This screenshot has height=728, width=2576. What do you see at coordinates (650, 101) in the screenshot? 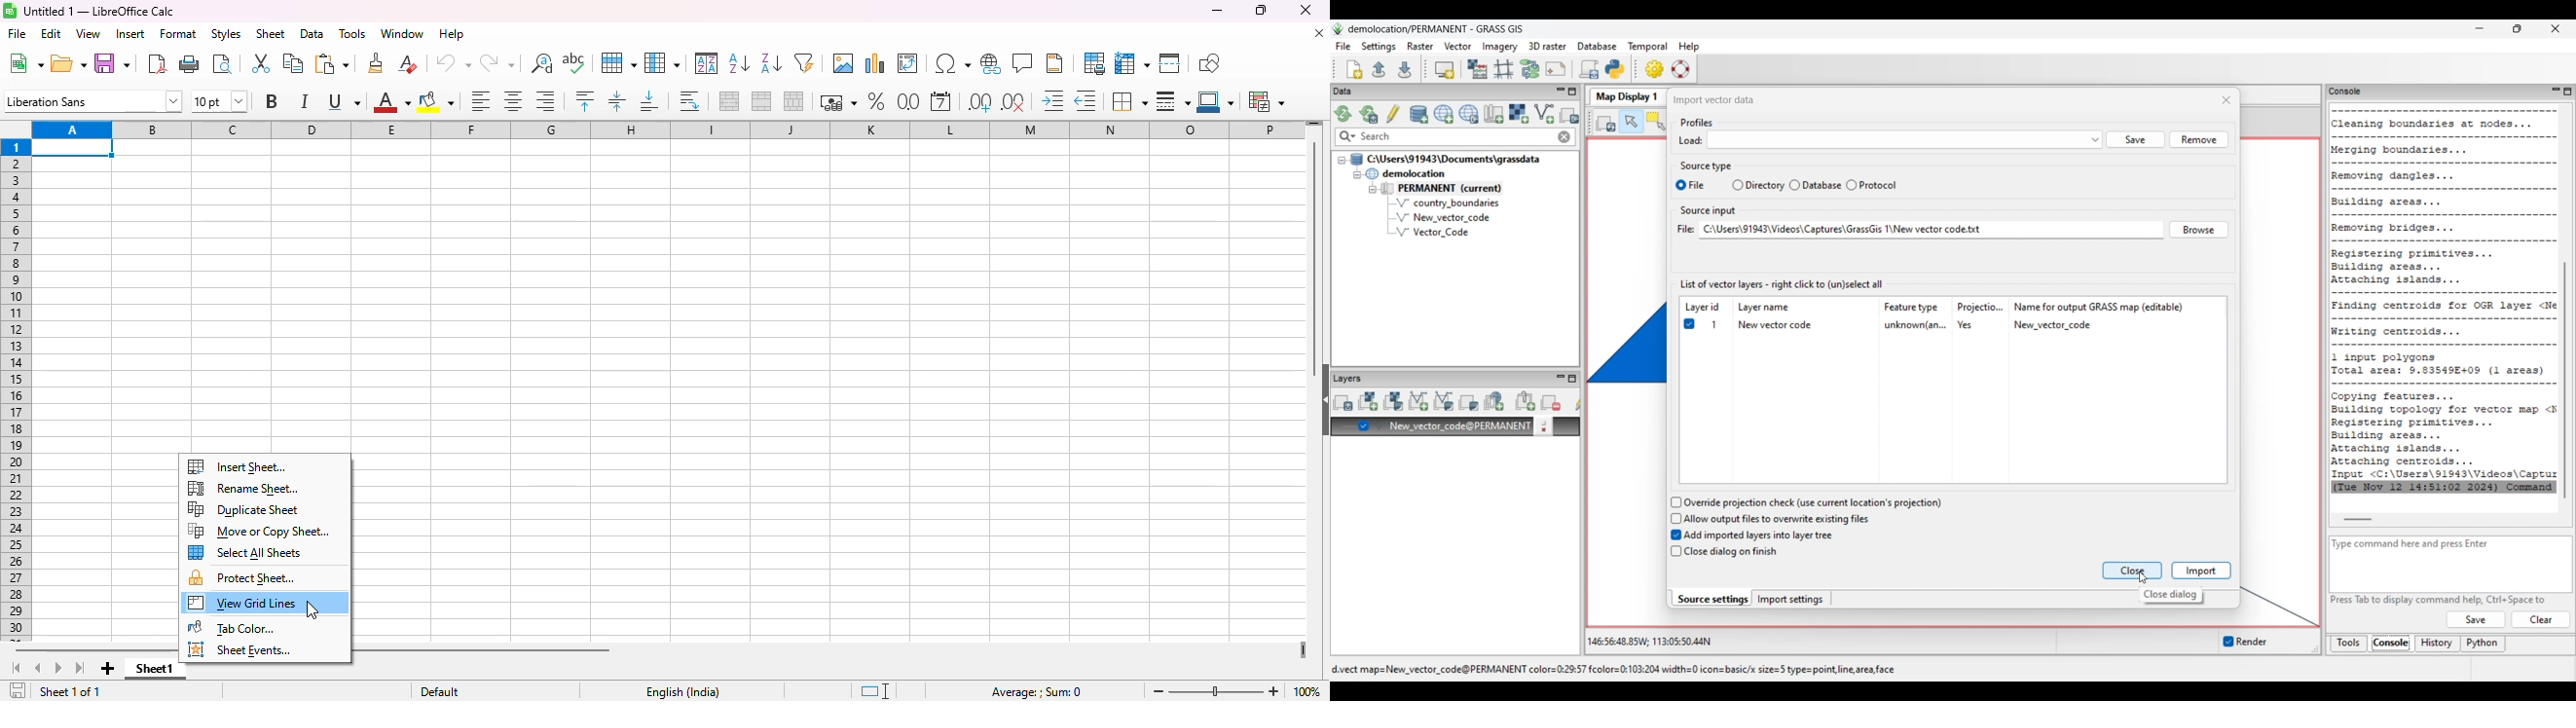
I see `align bottom` at bounding box center [650, 101].